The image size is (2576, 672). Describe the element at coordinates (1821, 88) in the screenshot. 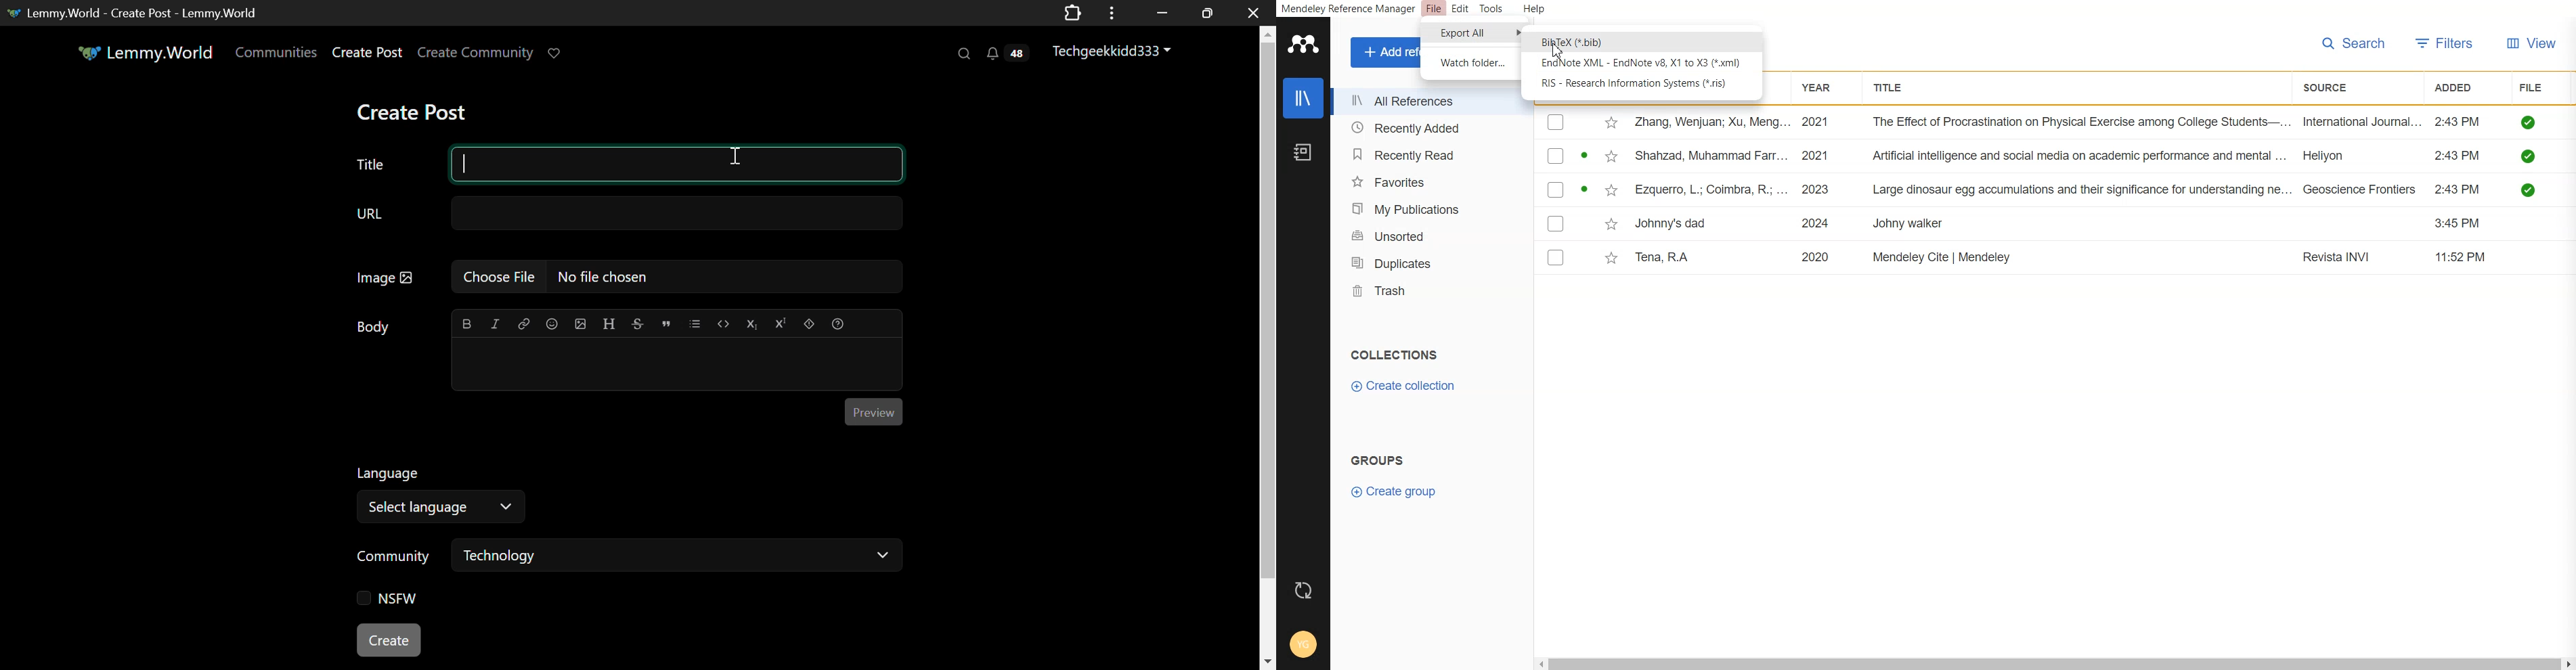

I see `Year` at that location.